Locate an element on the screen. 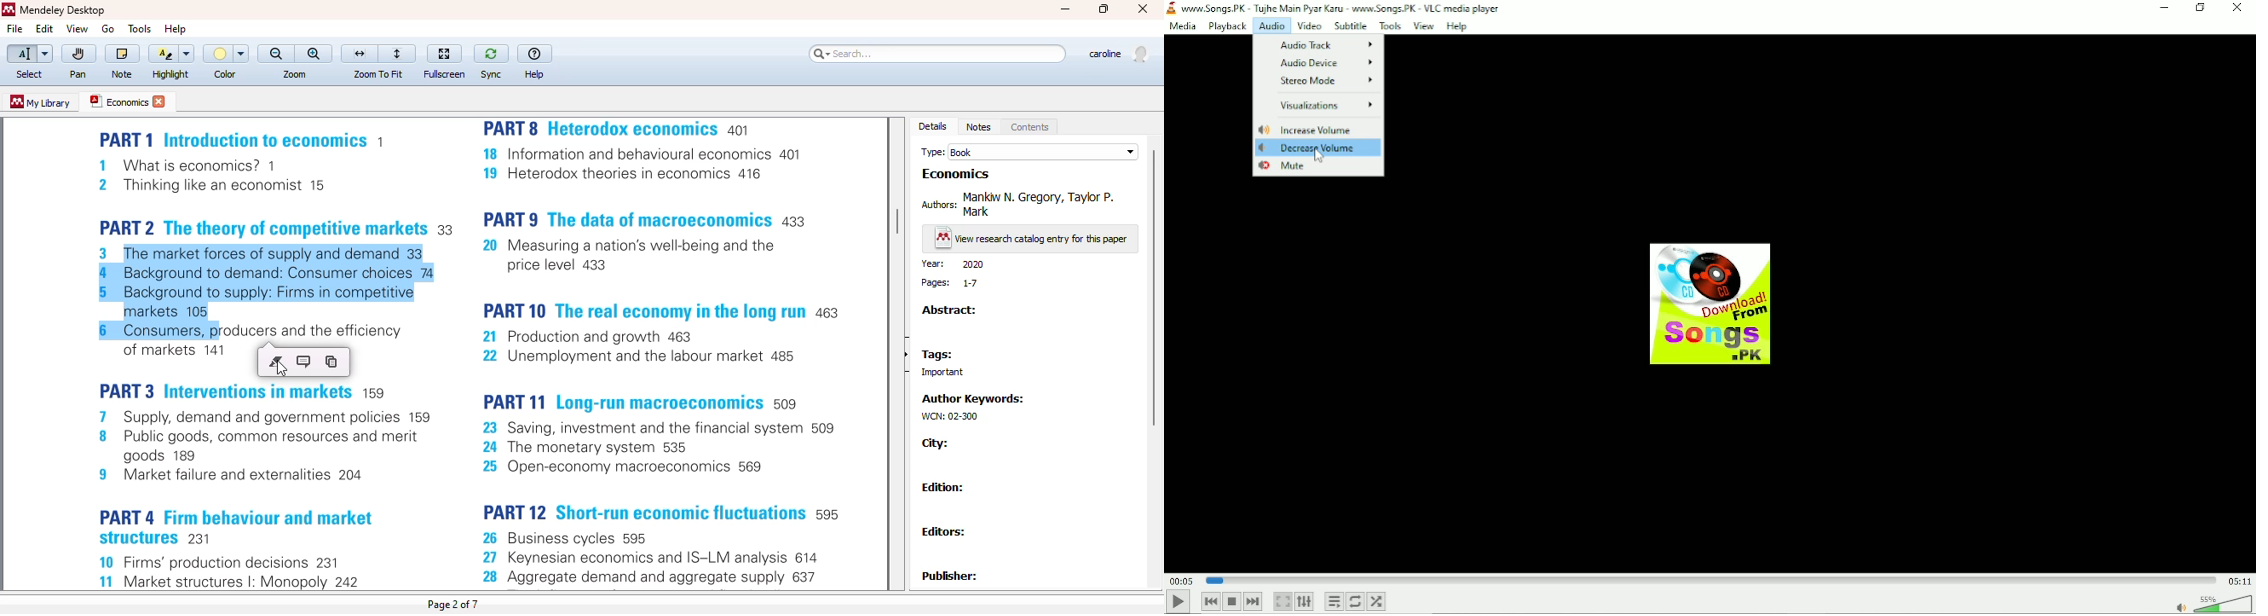  Tools is located at coordinates (1389, 26).